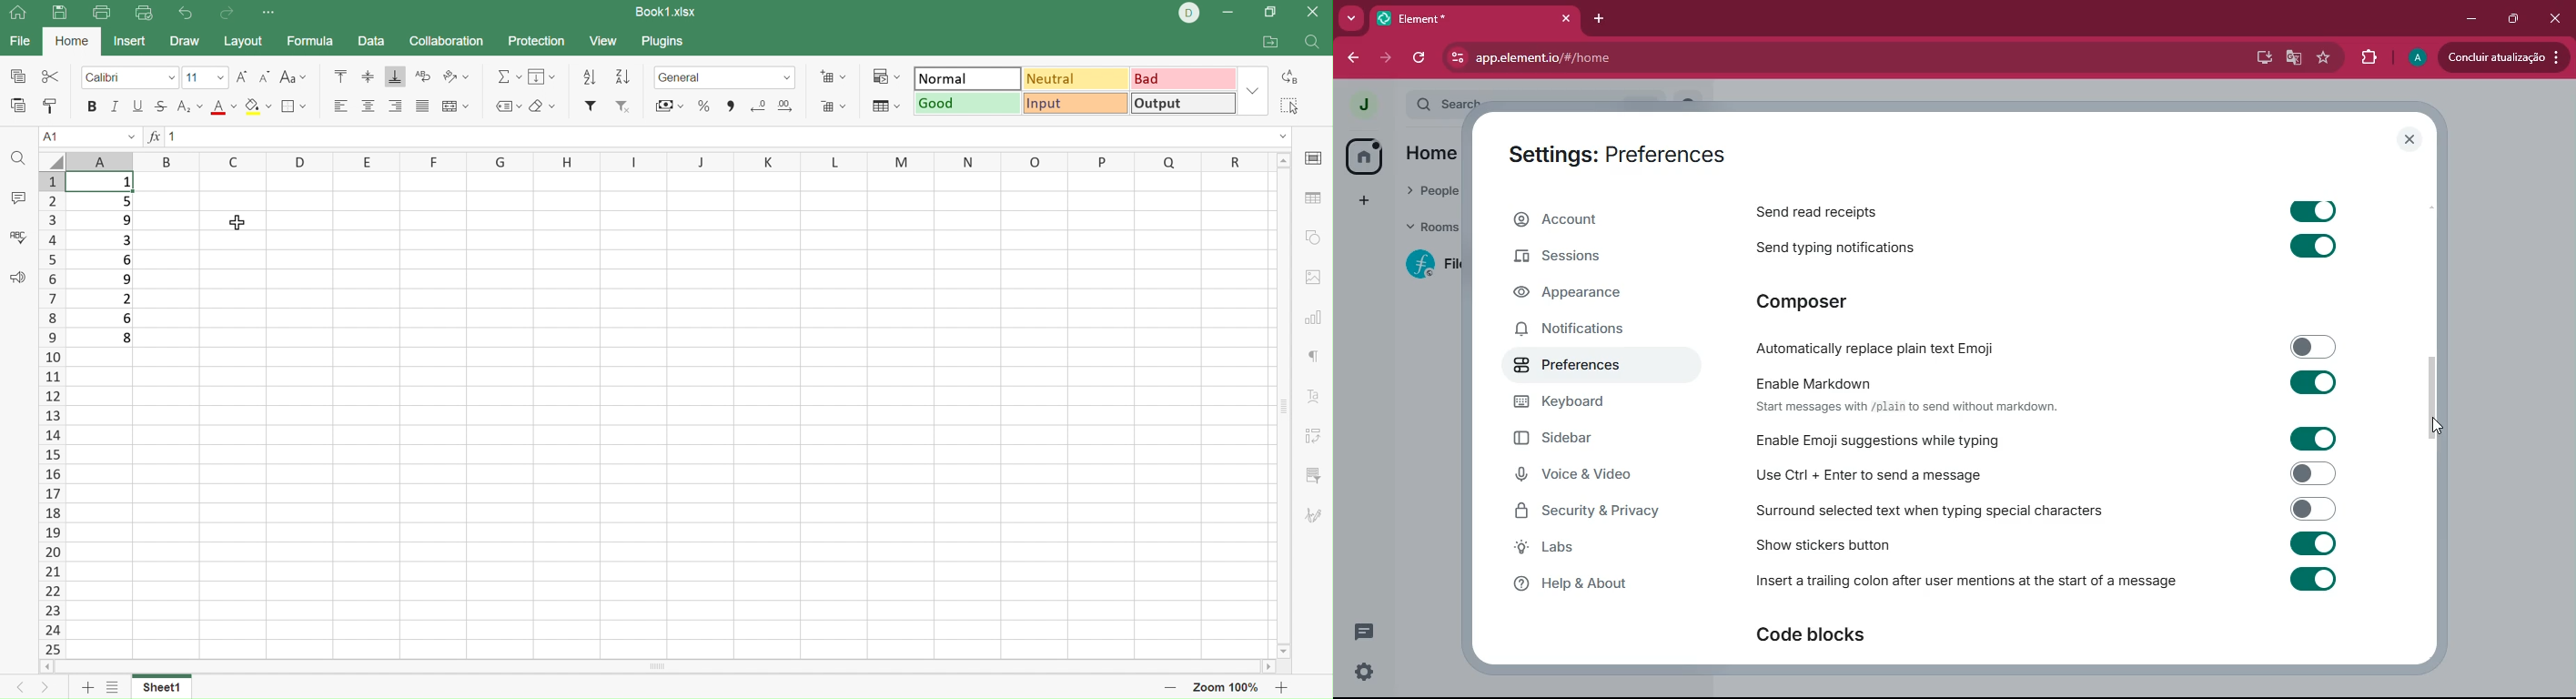 This screenshot has height=700, width=2576. What do you see at coordinates (241, 77) in the screenshot?
I see `Increment font size` at bounding box center [241, 77].